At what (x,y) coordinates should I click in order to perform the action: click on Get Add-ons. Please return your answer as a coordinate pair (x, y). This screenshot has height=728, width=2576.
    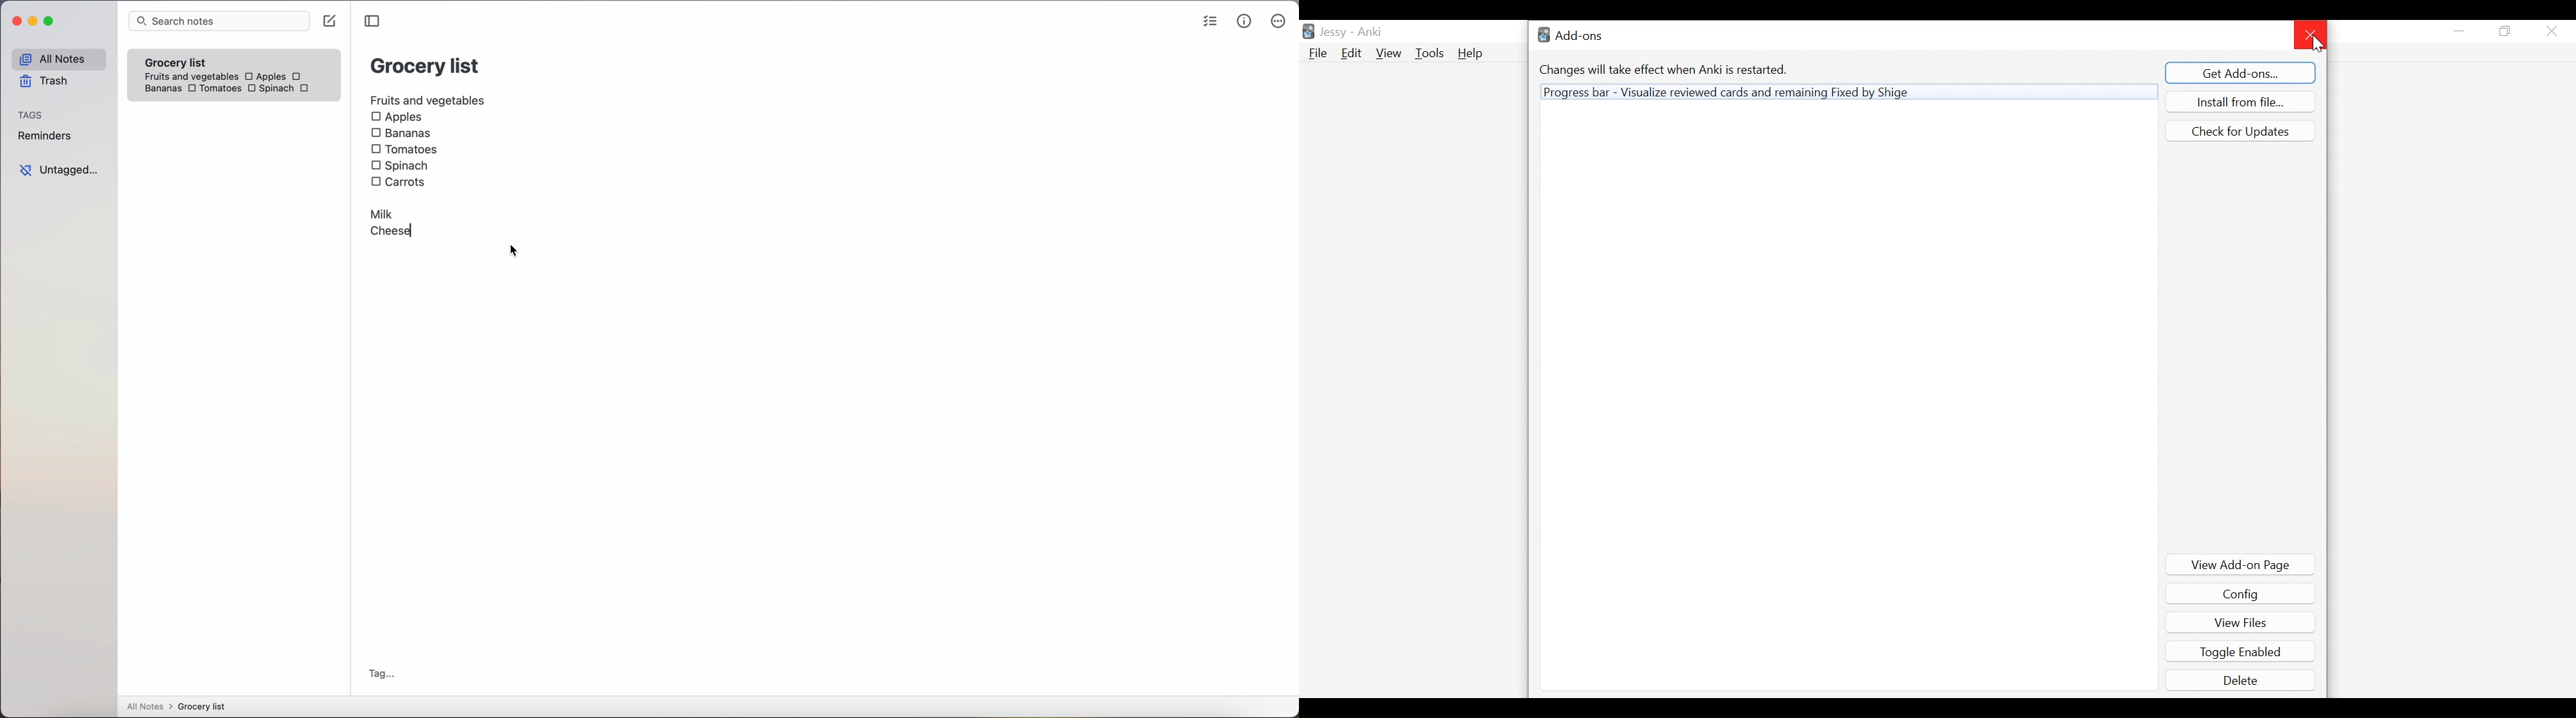
    Looking at the image, I should click on (2242, 72).